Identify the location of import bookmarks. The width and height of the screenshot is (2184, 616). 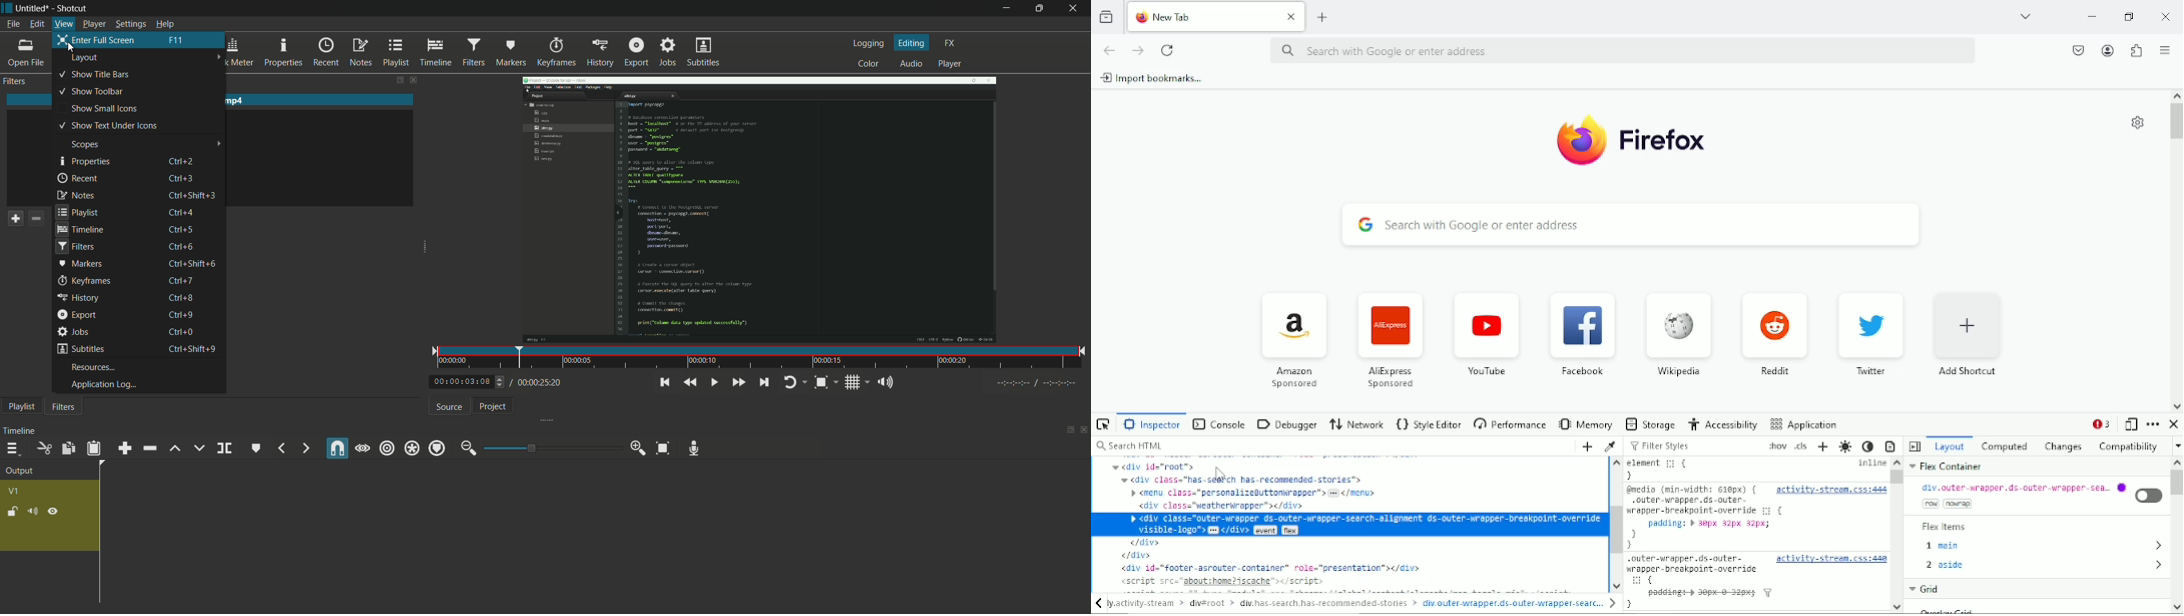
(1158, 78).